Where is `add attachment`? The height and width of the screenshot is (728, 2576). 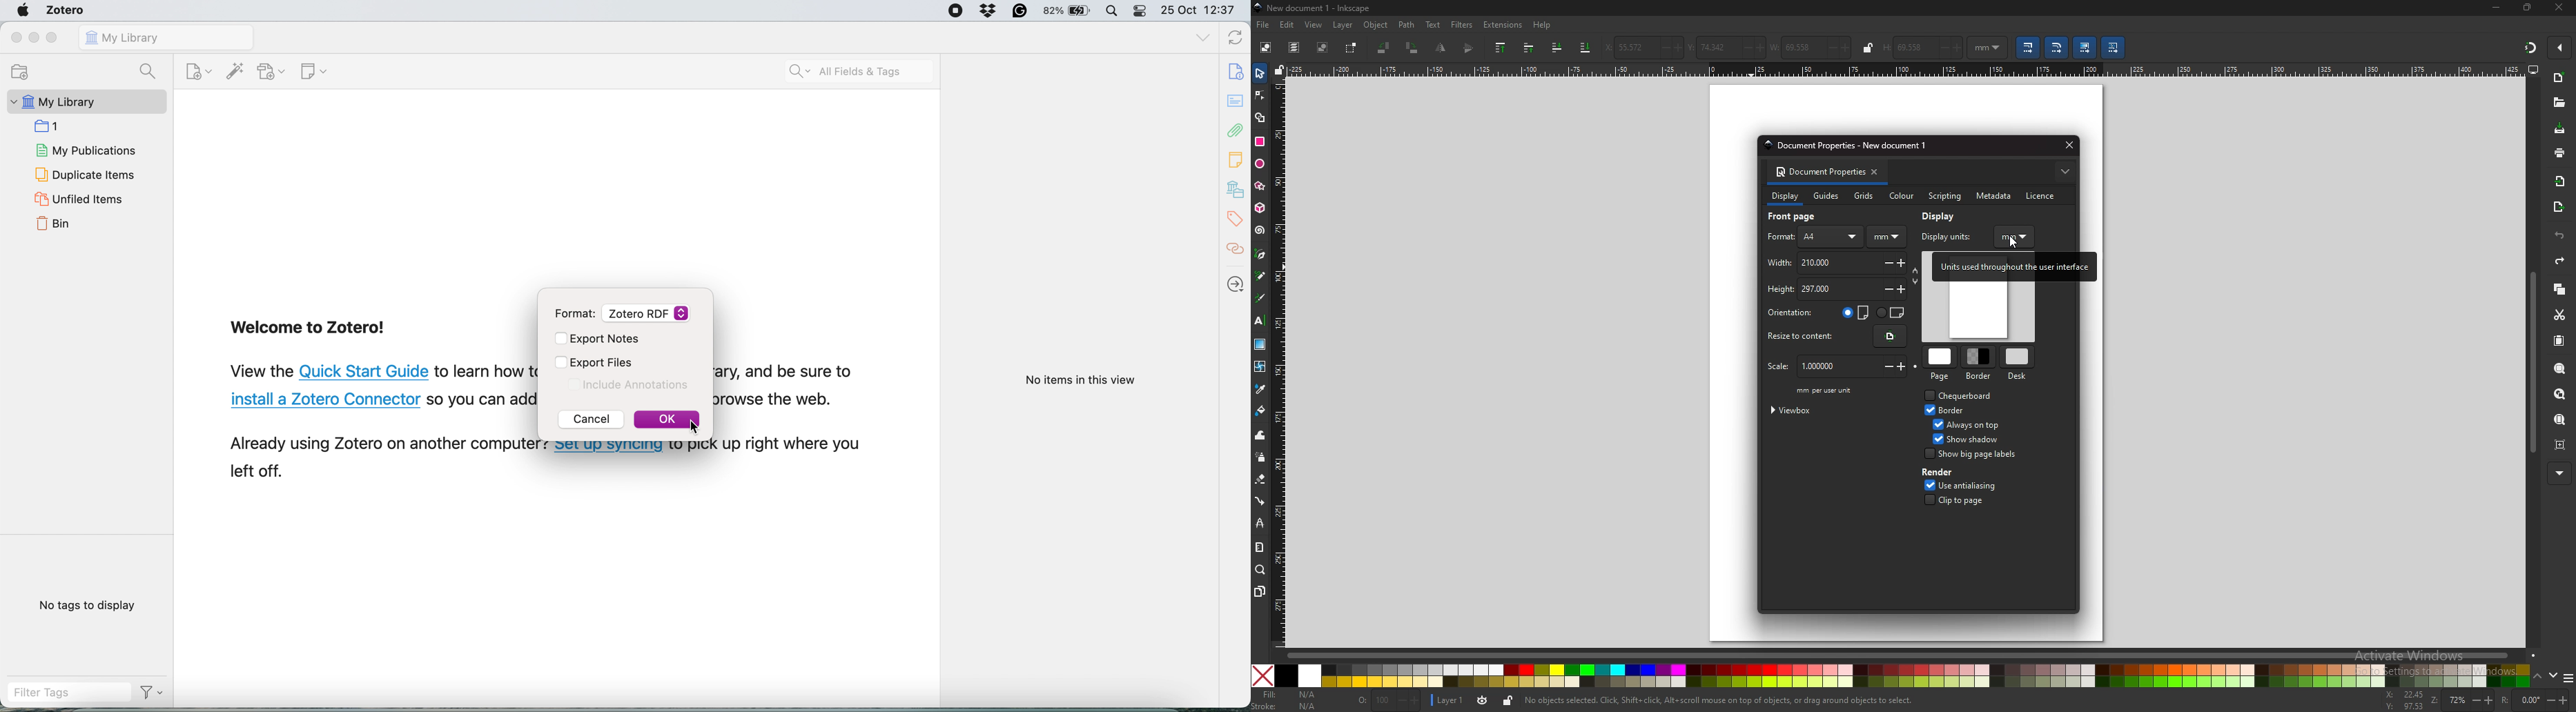
add attachment is located at coordinates (273, 71).